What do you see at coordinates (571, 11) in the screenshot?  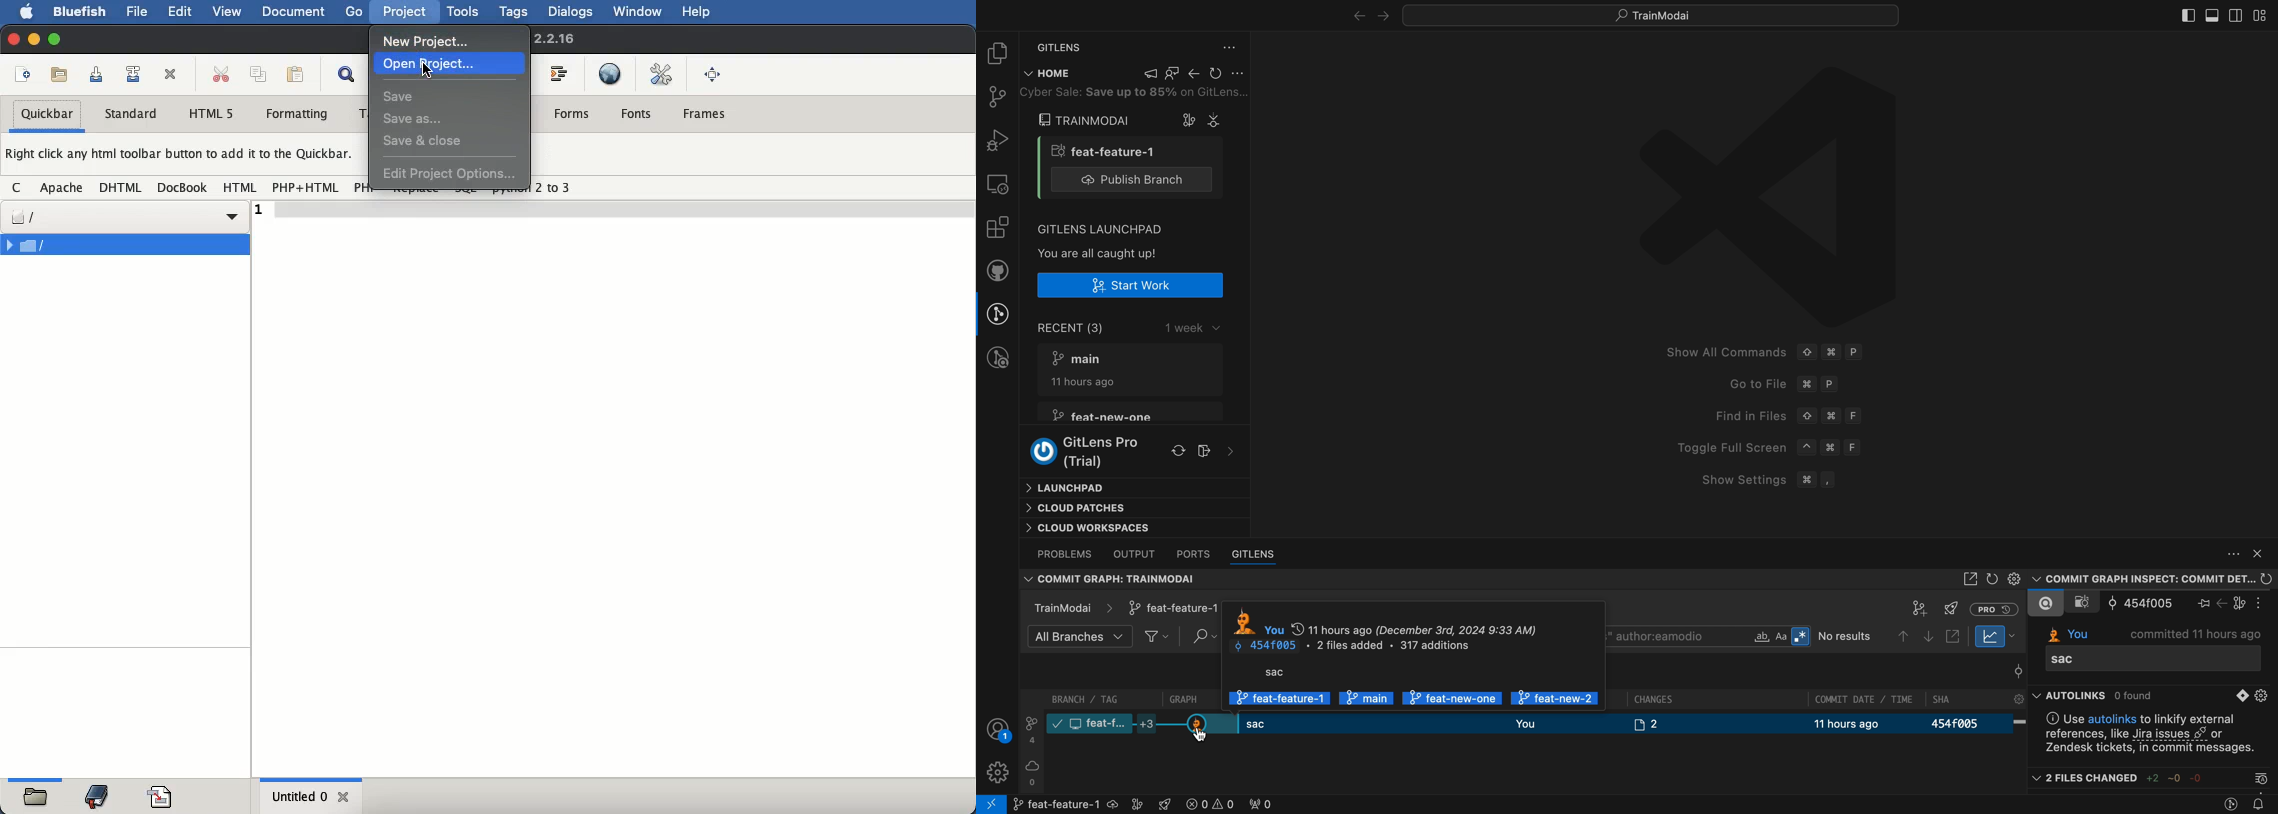 I see `dialogs` at bounding box center [571, 11].